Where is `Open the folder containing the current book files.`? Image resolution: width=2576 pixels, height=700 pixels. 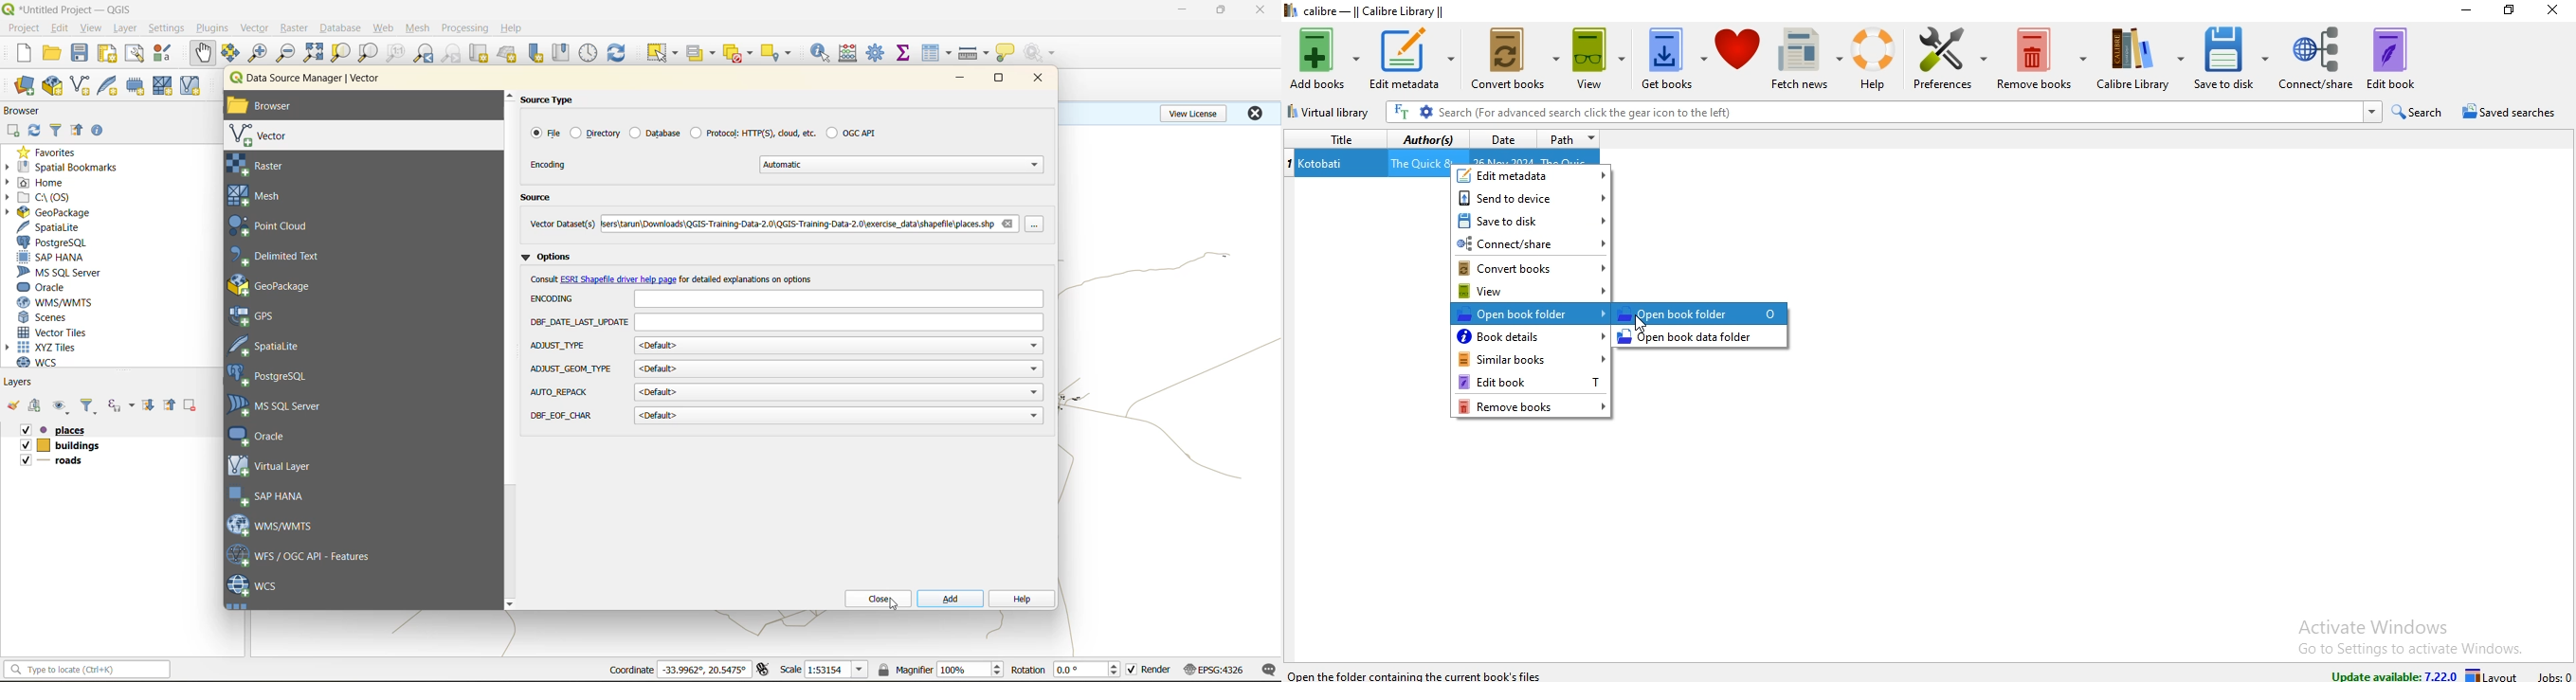
Open the folder containing the current book files. is located at coordinates (1423, 674).